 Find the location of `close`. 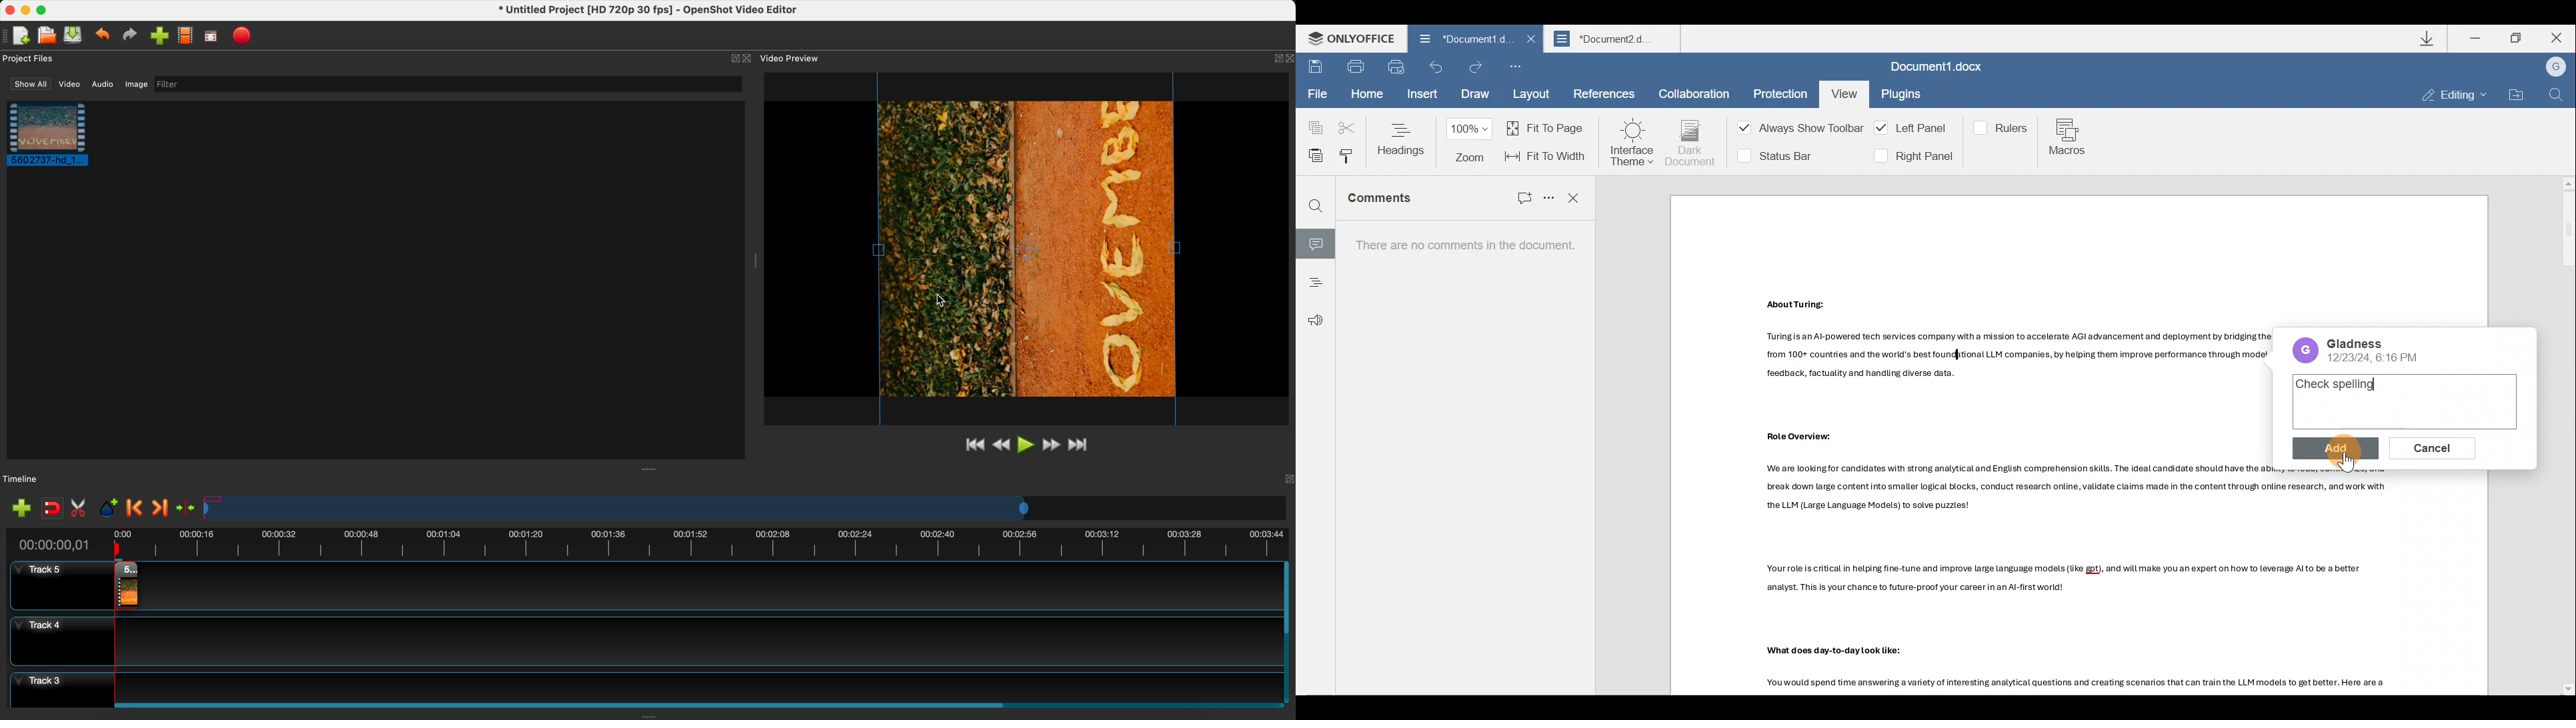

close is located at coordinates (749, 59).